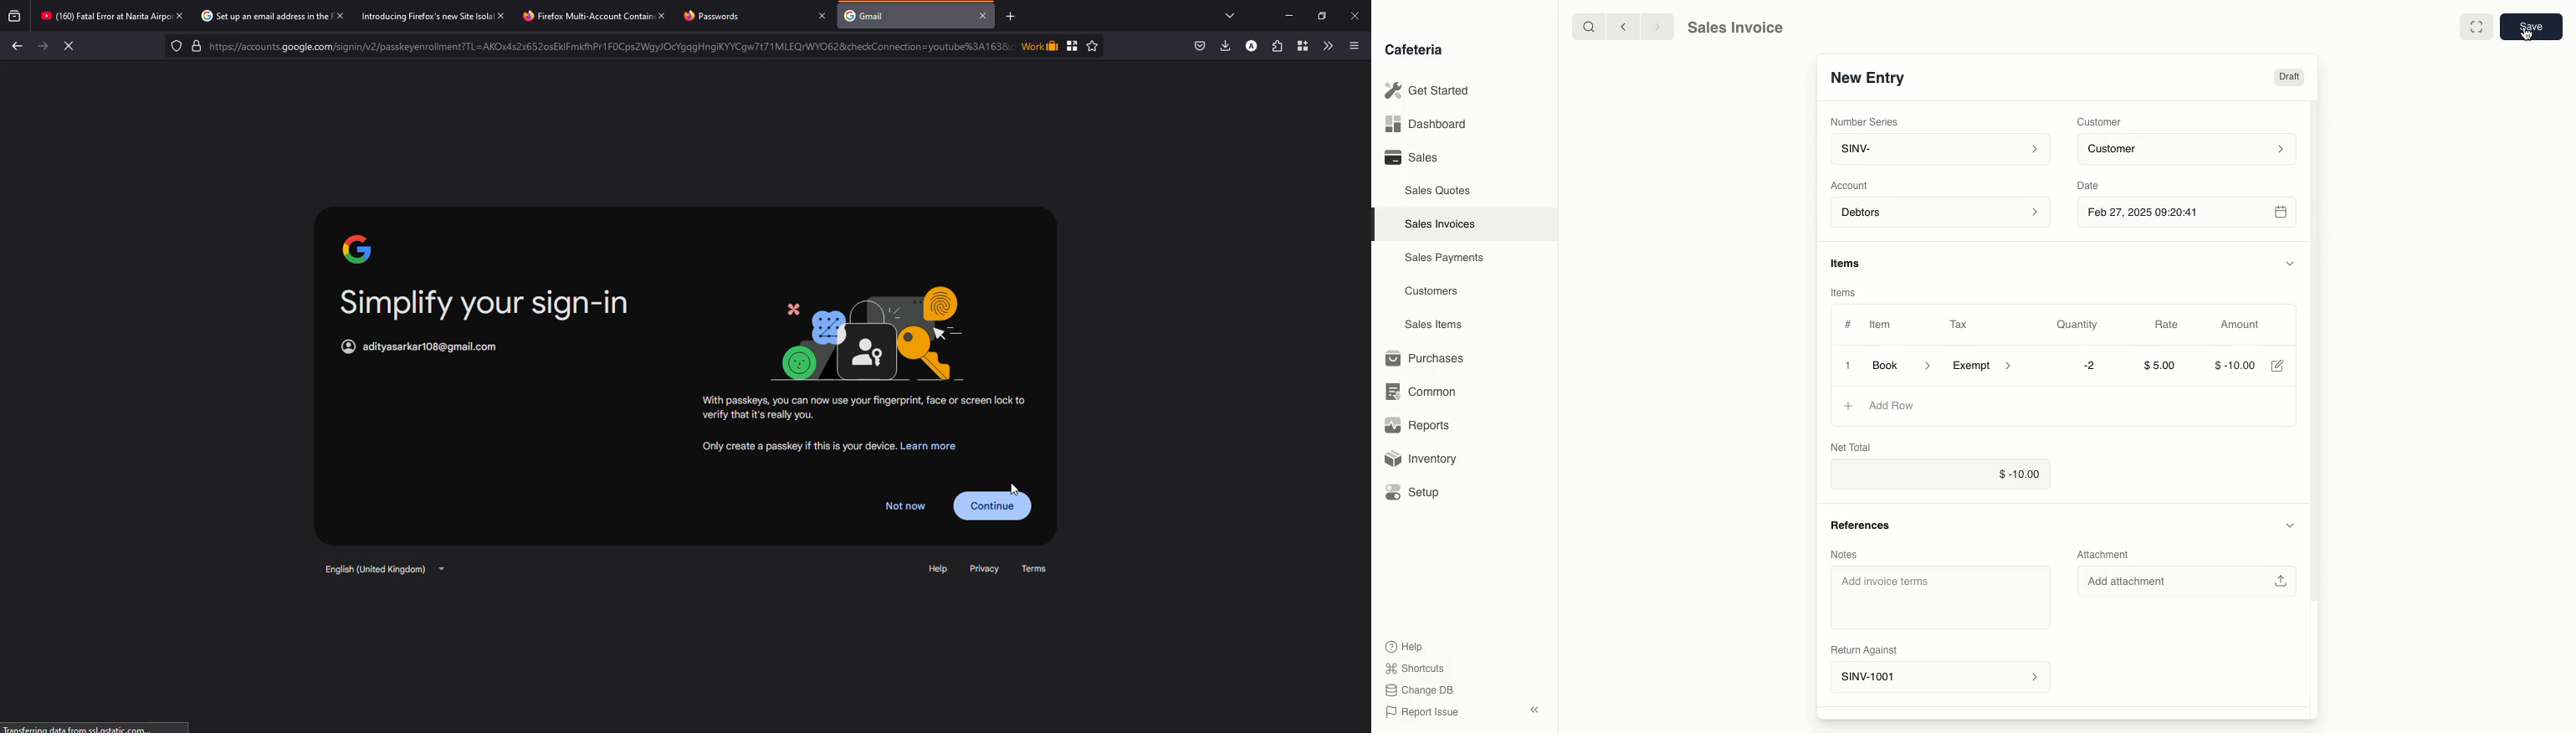 Image resolution: width=2576 pixels, height=756 pixels. I want to click on Customers, so click(1431, 292).